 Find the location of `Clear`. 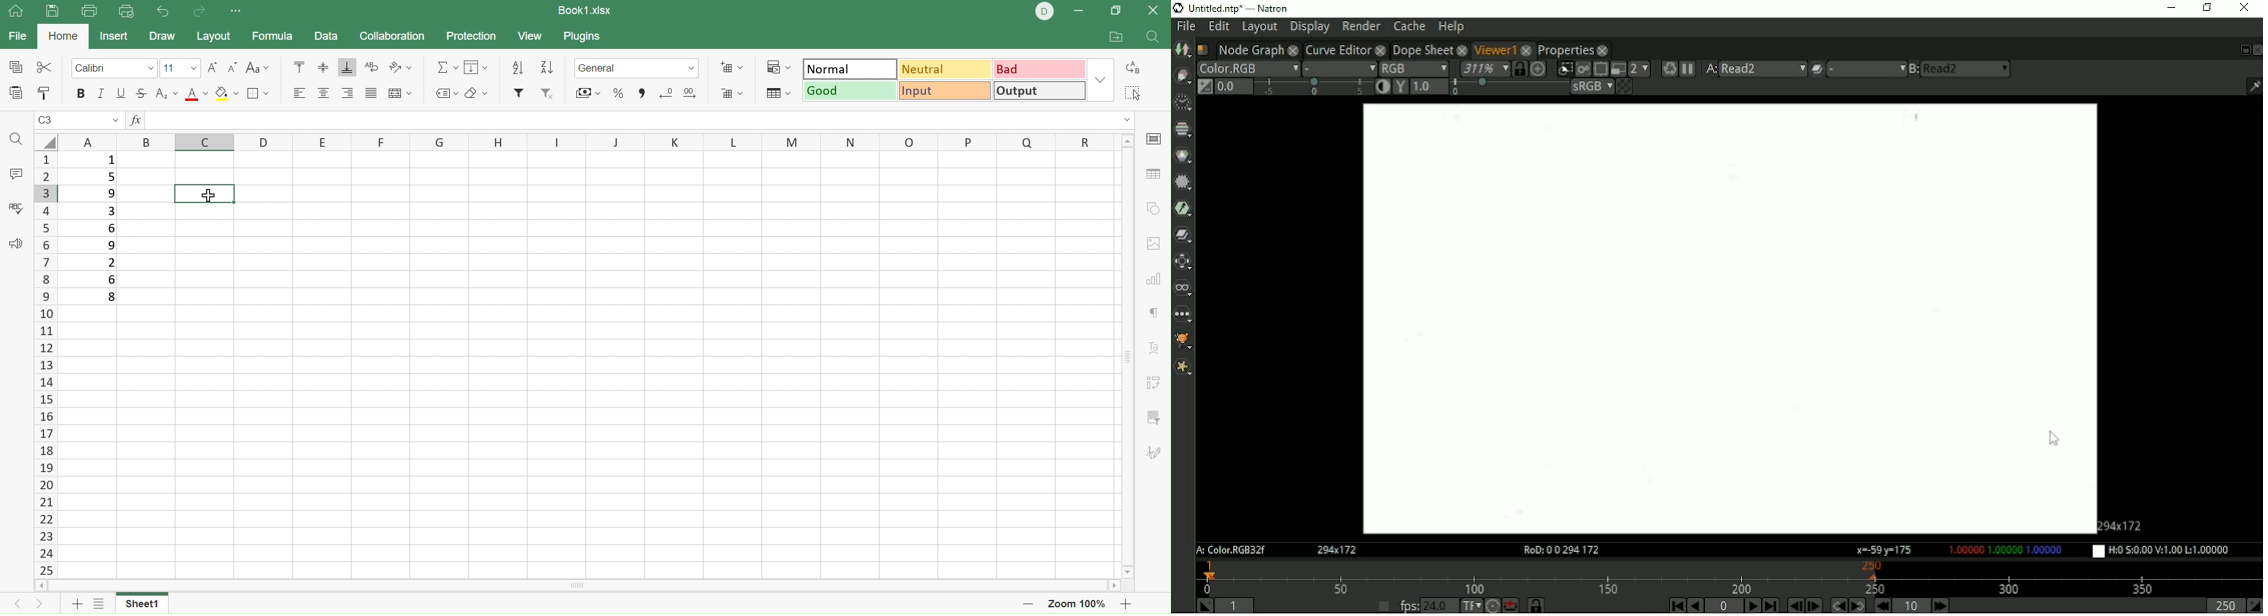

Clear is located at coordinates (476, 92).